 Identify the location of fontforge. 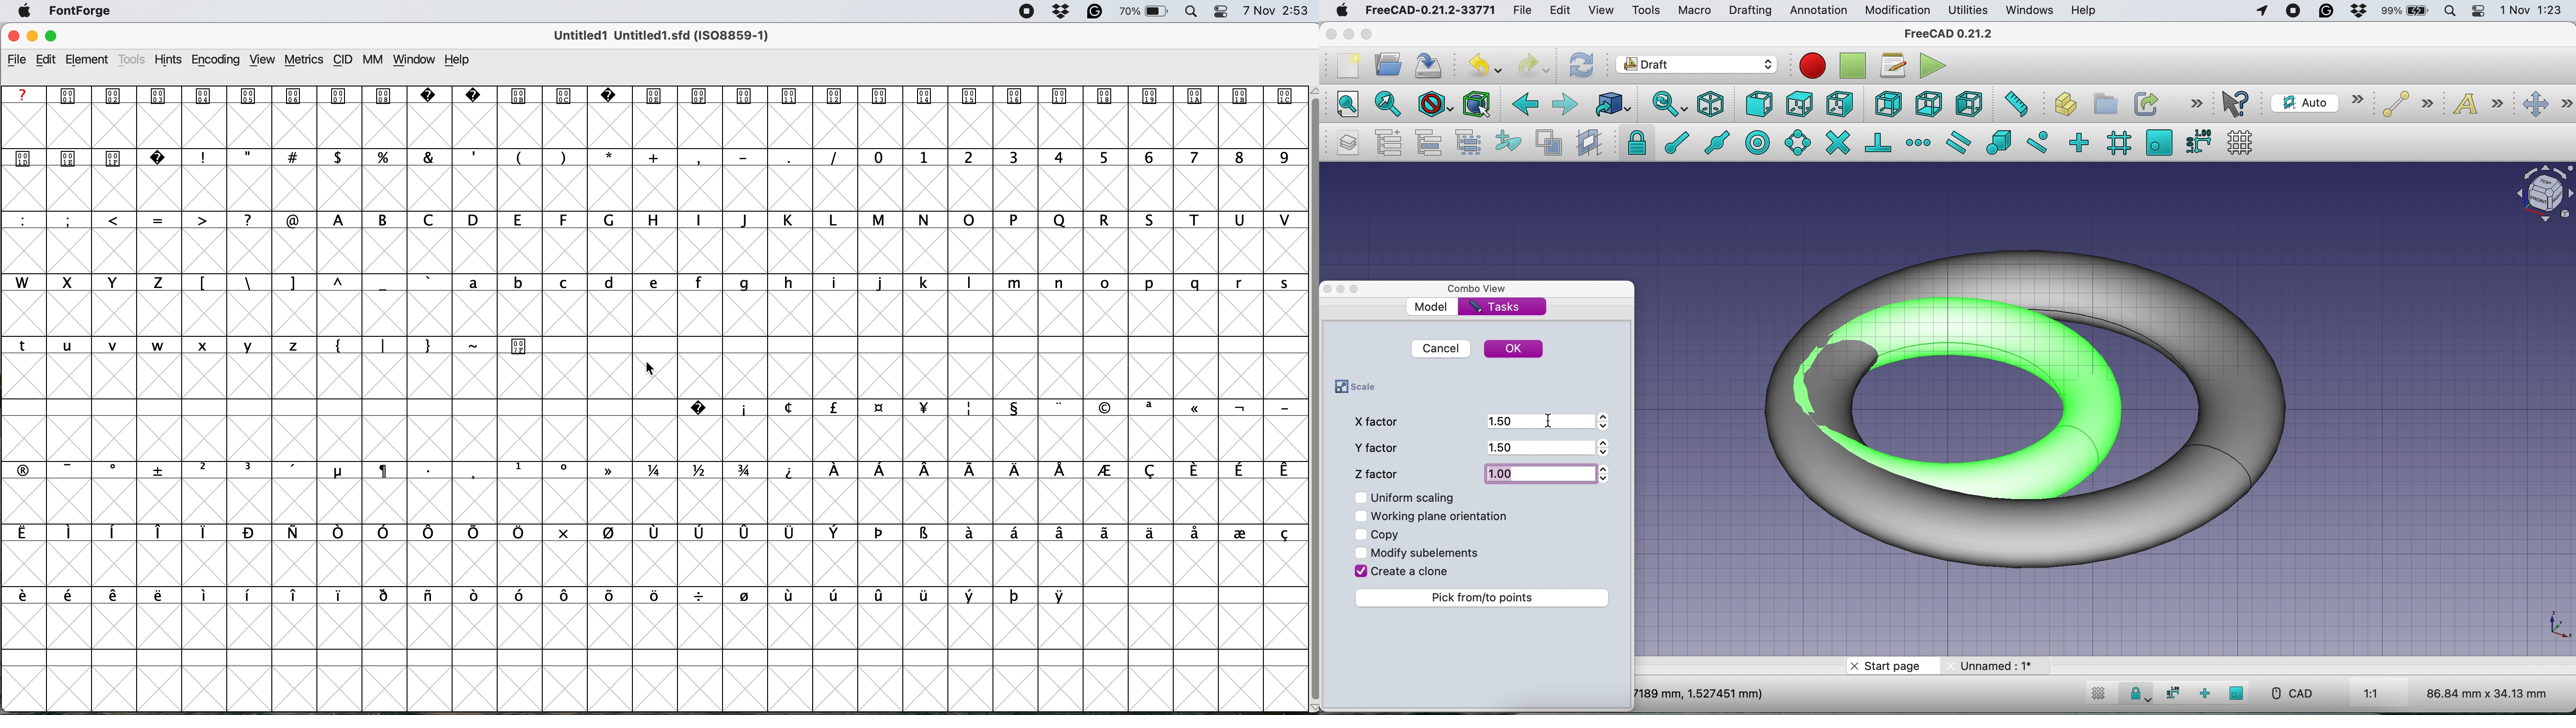
(80, 11).